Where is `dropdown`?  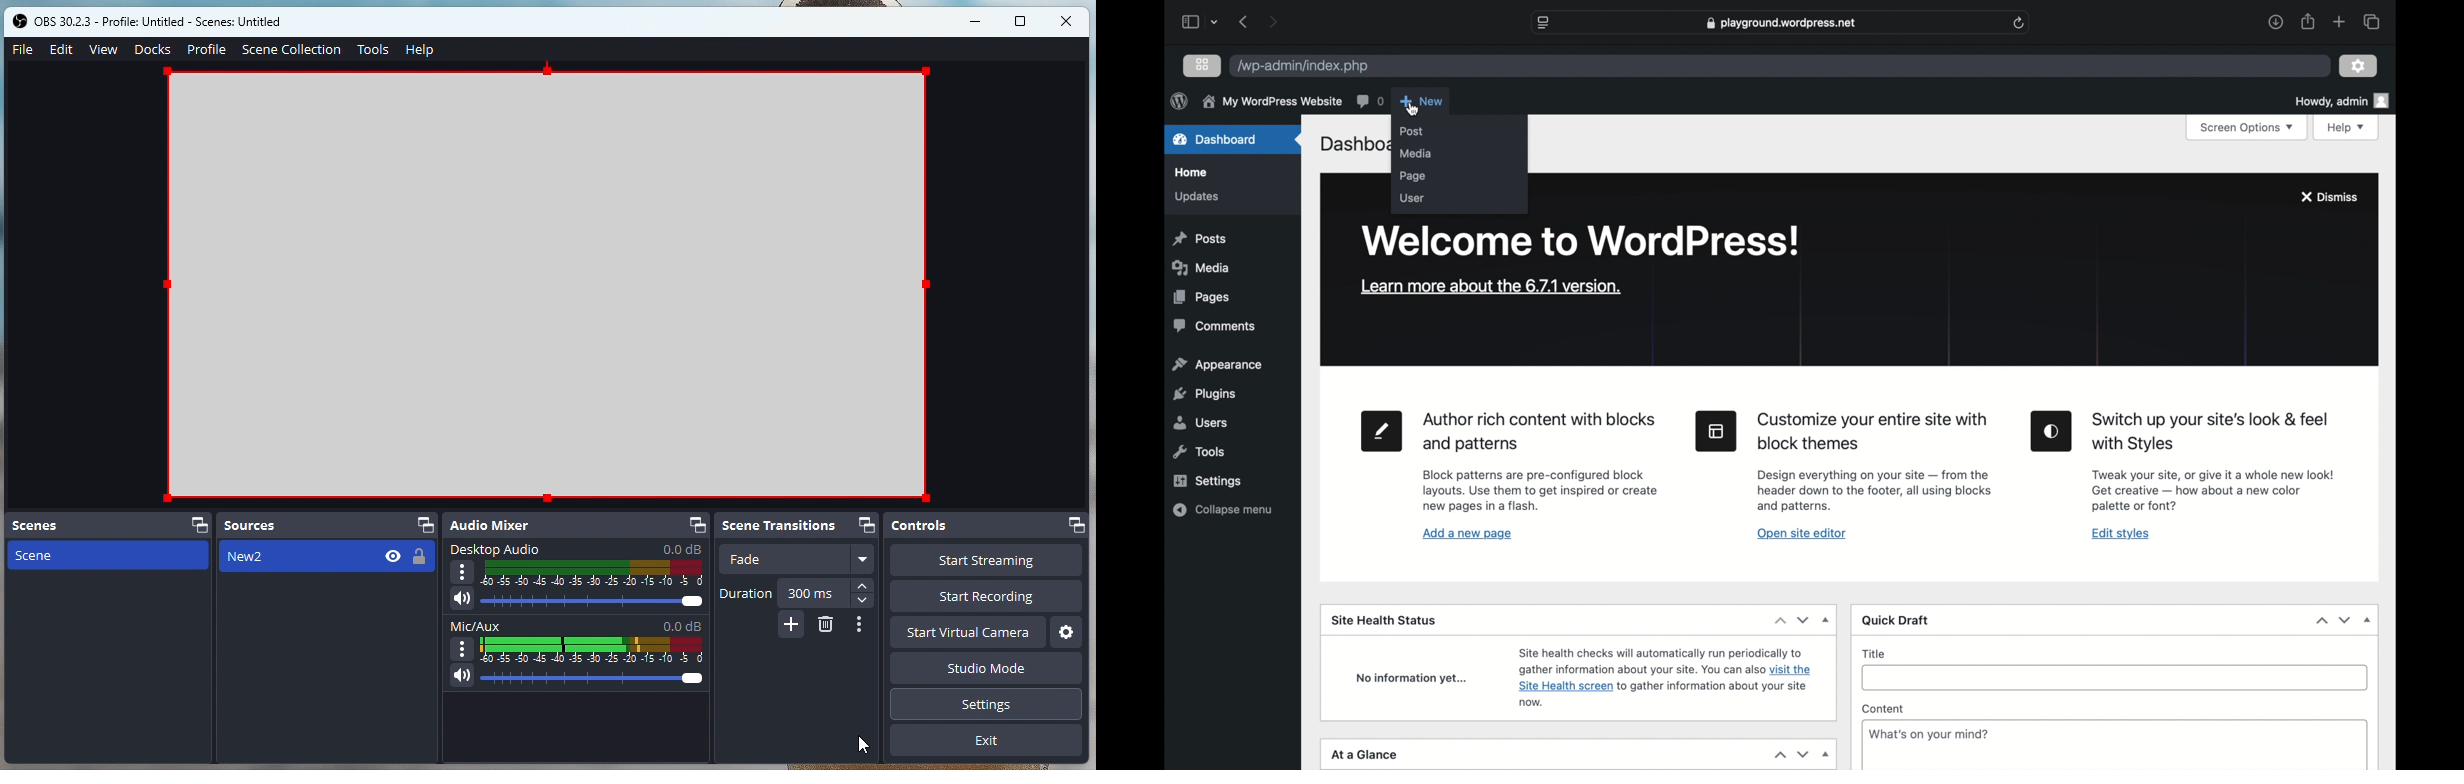 dropdown is located at coordinates (1828, 619).